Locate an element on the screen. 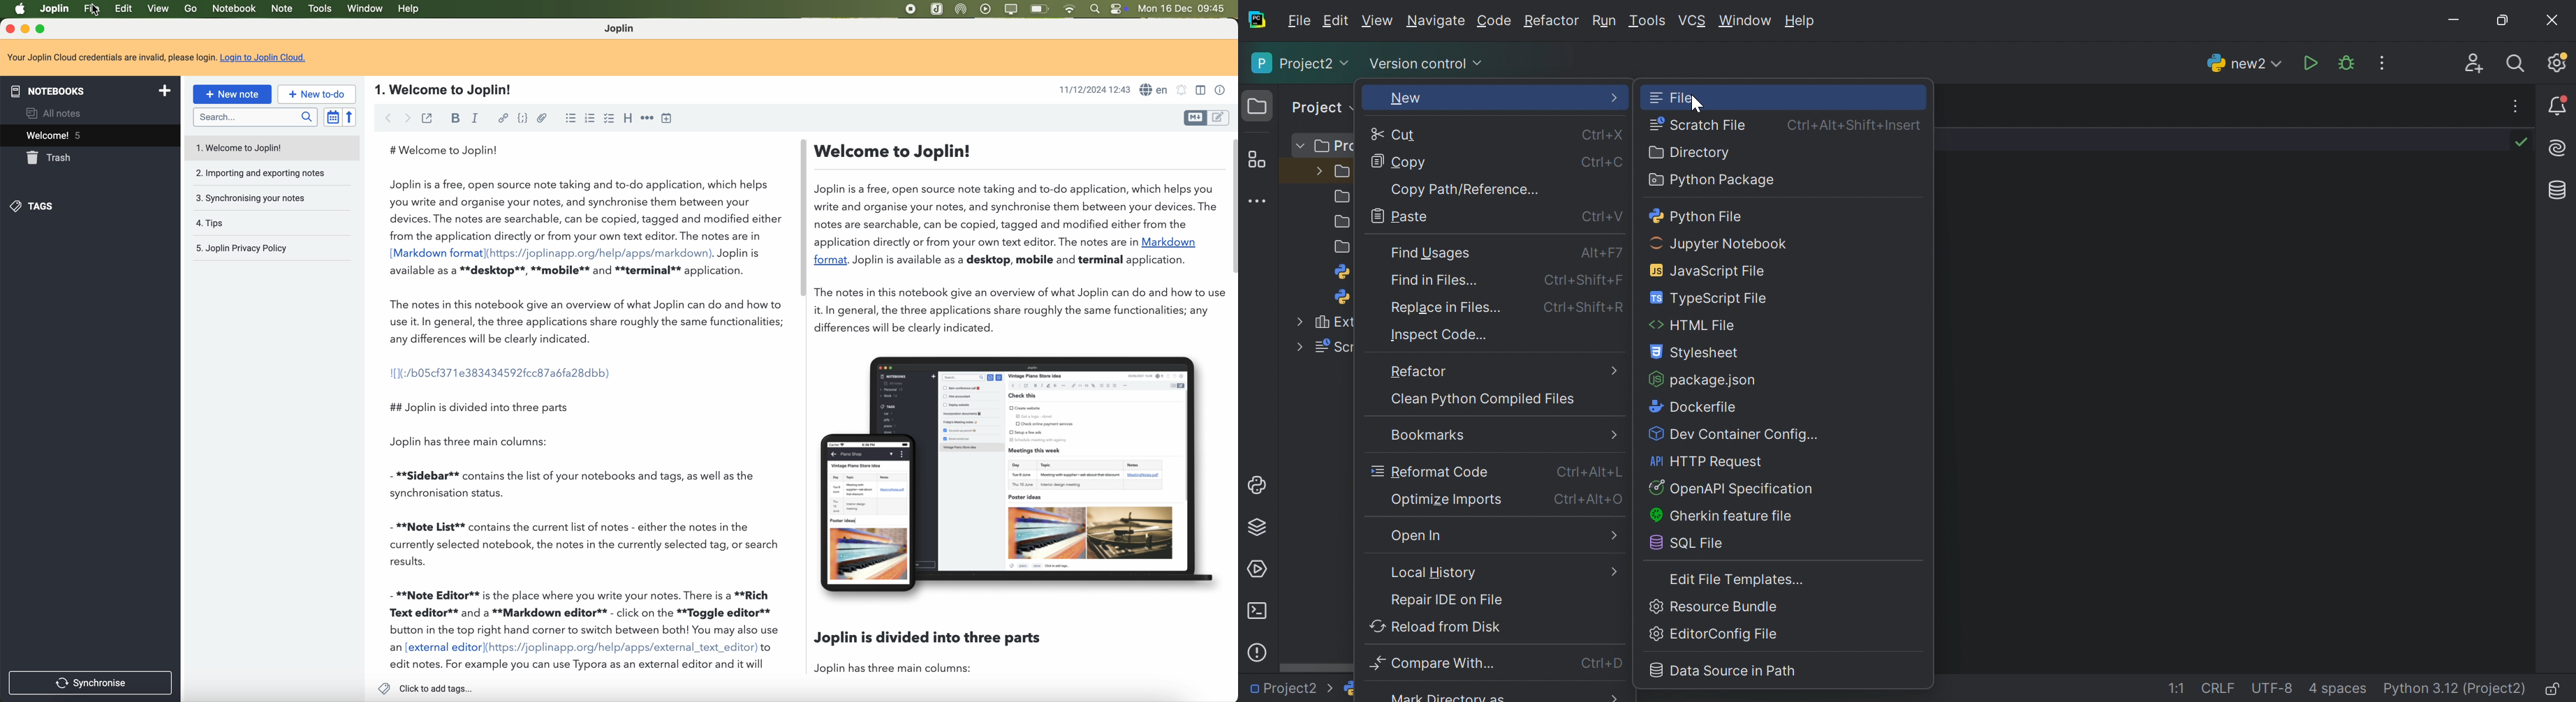  to is located at coordinates (767, 647).